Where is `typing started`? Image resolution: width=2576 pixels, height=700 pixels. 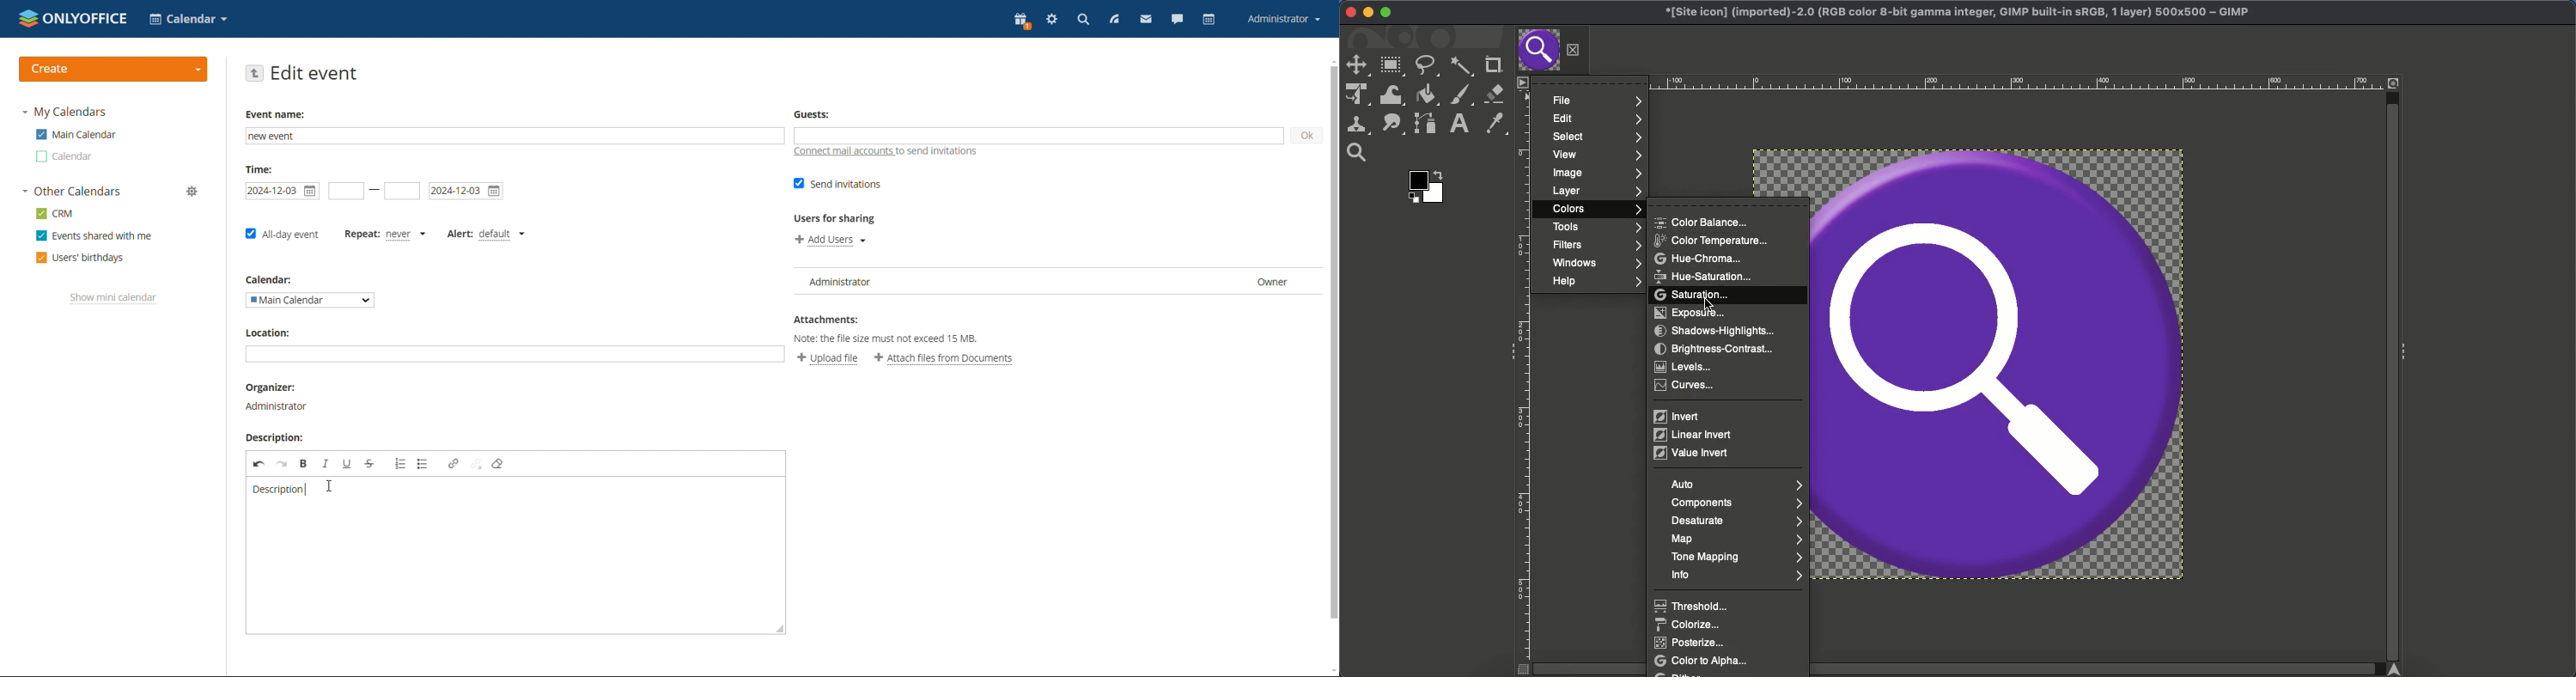
typing started is located at coordinates (307, 488).